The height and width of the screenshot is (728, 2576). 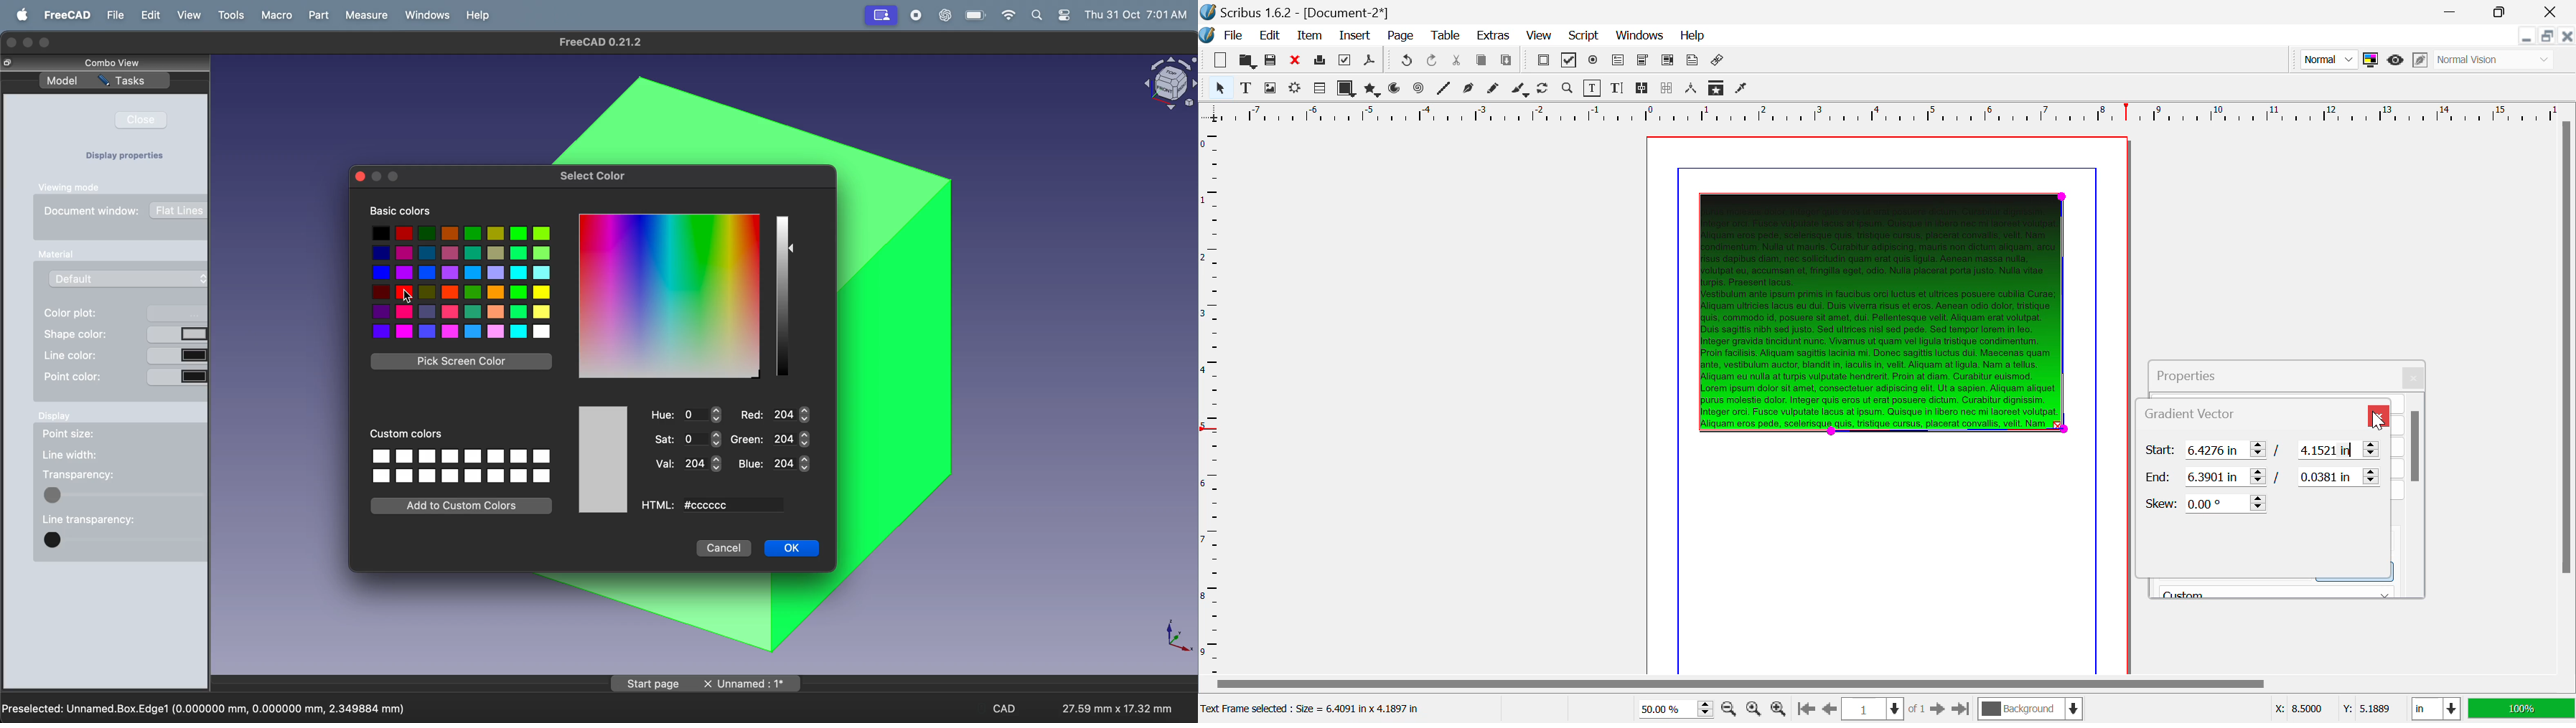 I want to click on Eyedropper, so click(x=1742, y=90).